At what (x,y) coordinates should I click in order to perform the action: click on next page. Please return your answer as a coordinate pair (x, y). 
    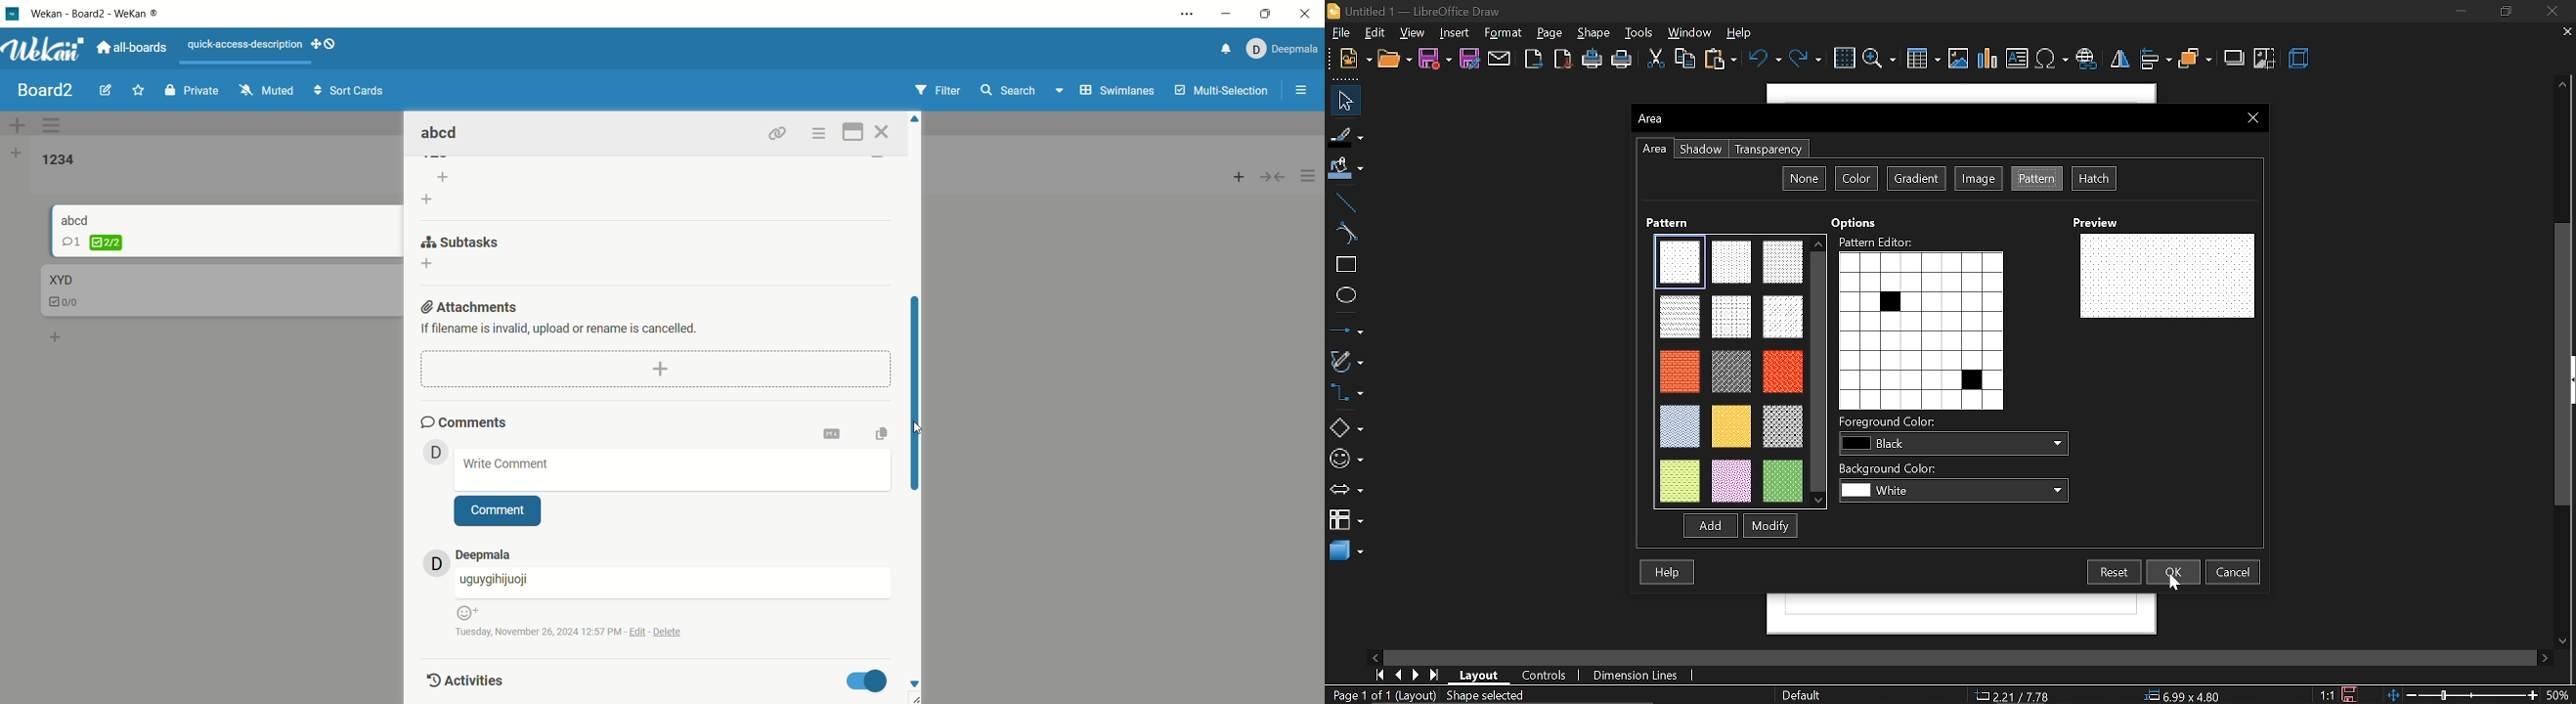
    Looking at the image, I should click on (1417, 674).